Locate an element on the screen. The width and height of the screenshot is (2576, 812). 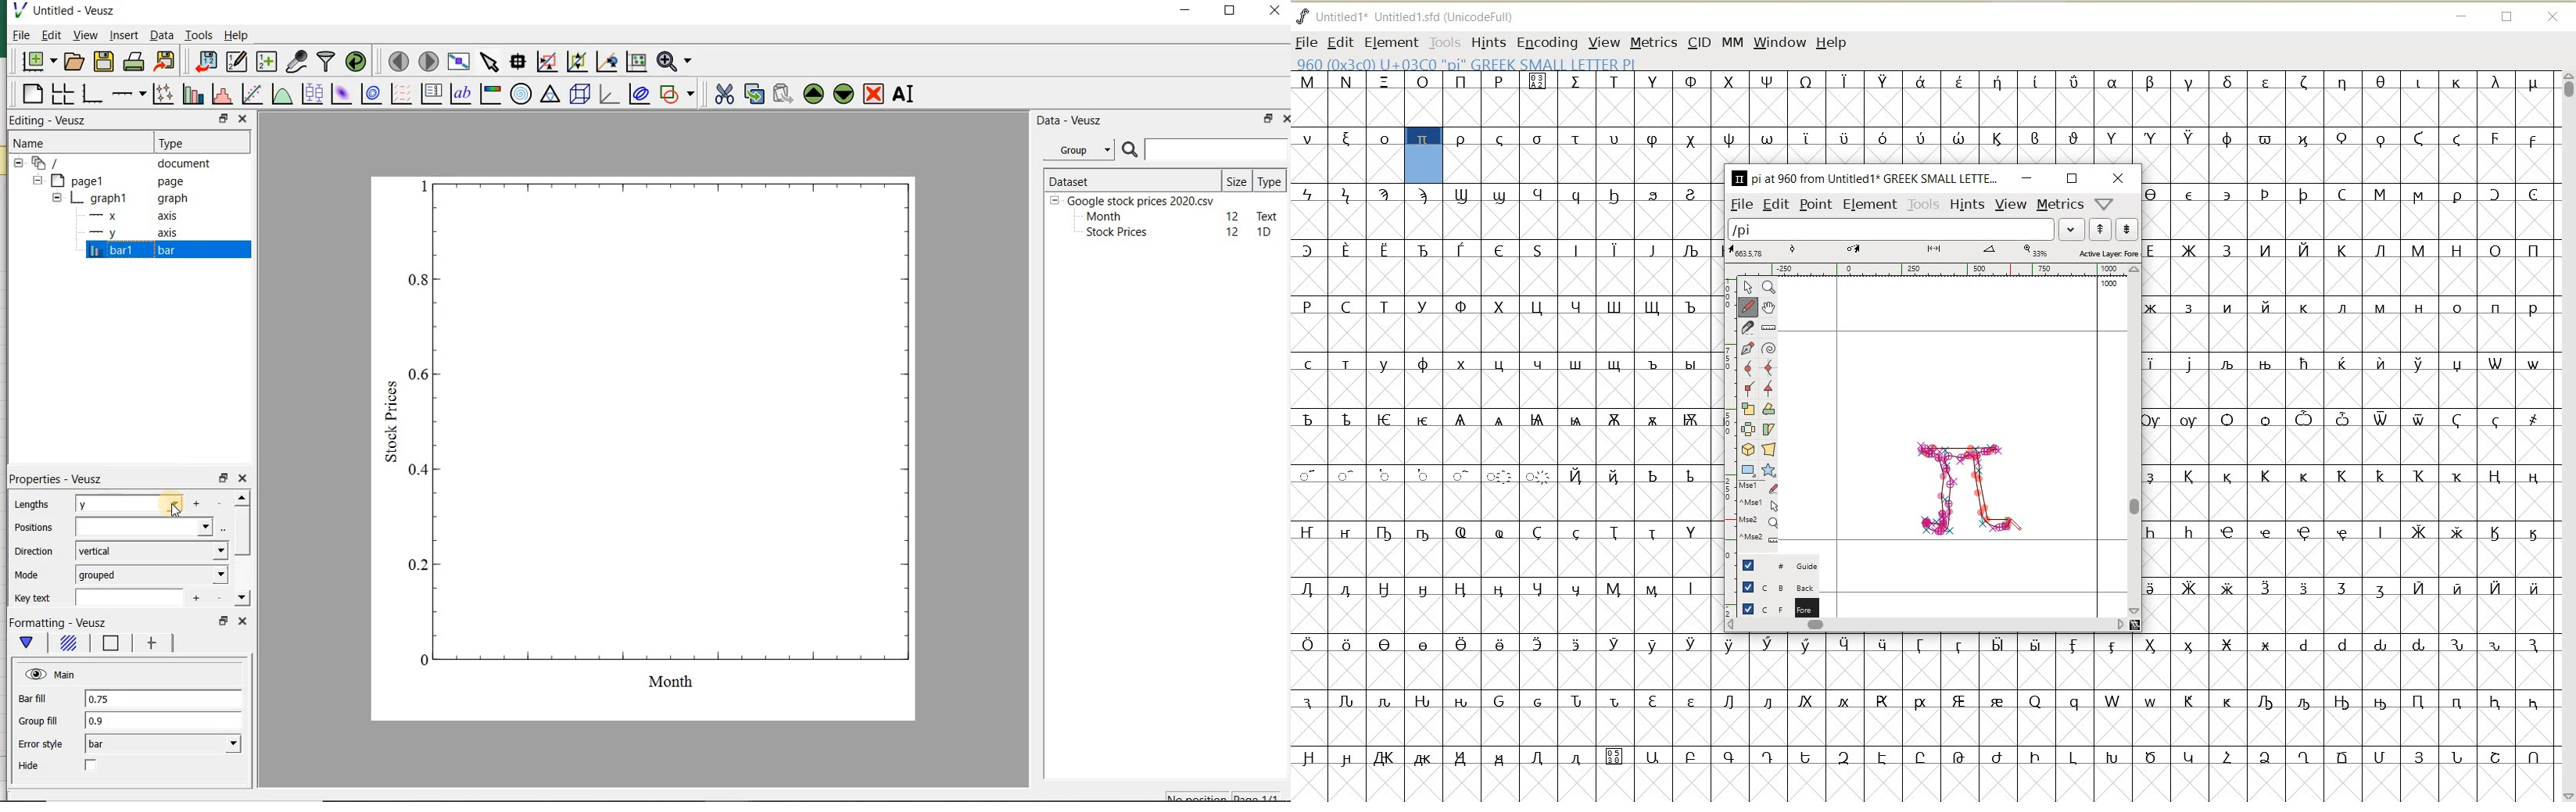
text is located at coordinates (1265, 215).